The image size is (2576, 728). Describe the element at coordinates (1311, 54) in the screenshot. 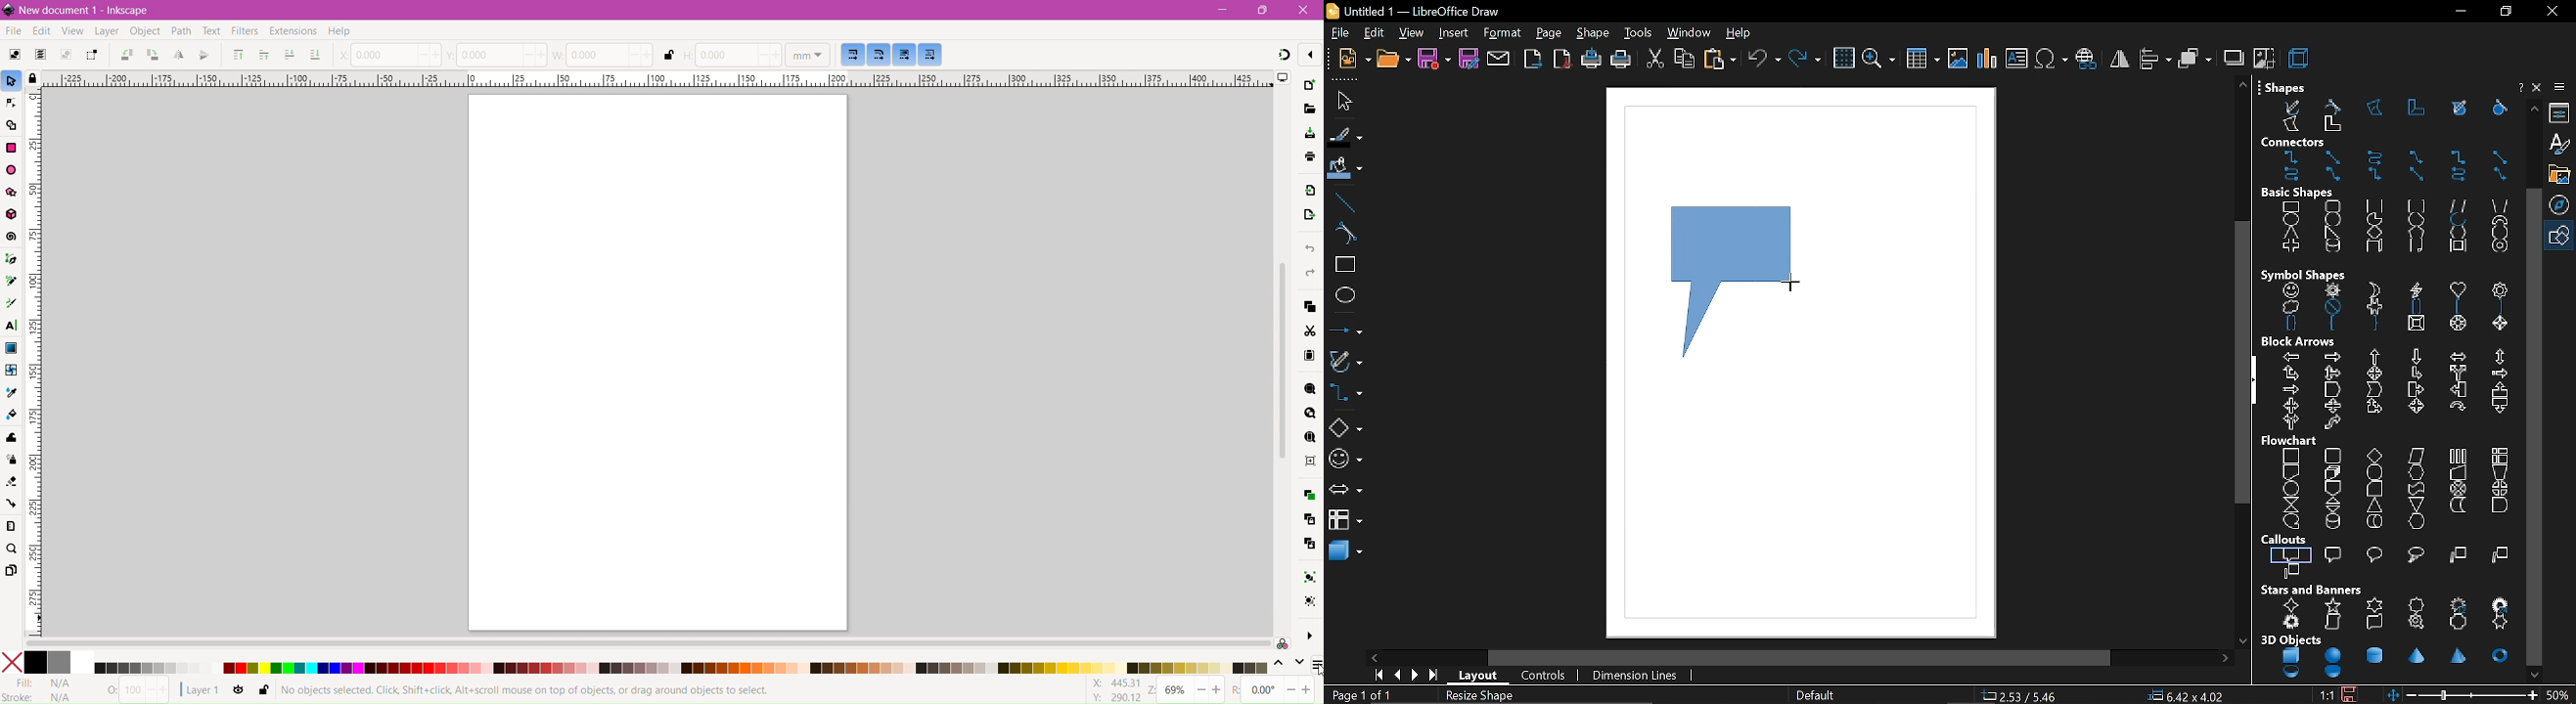

I see `Enable/disable snapping` at that location.